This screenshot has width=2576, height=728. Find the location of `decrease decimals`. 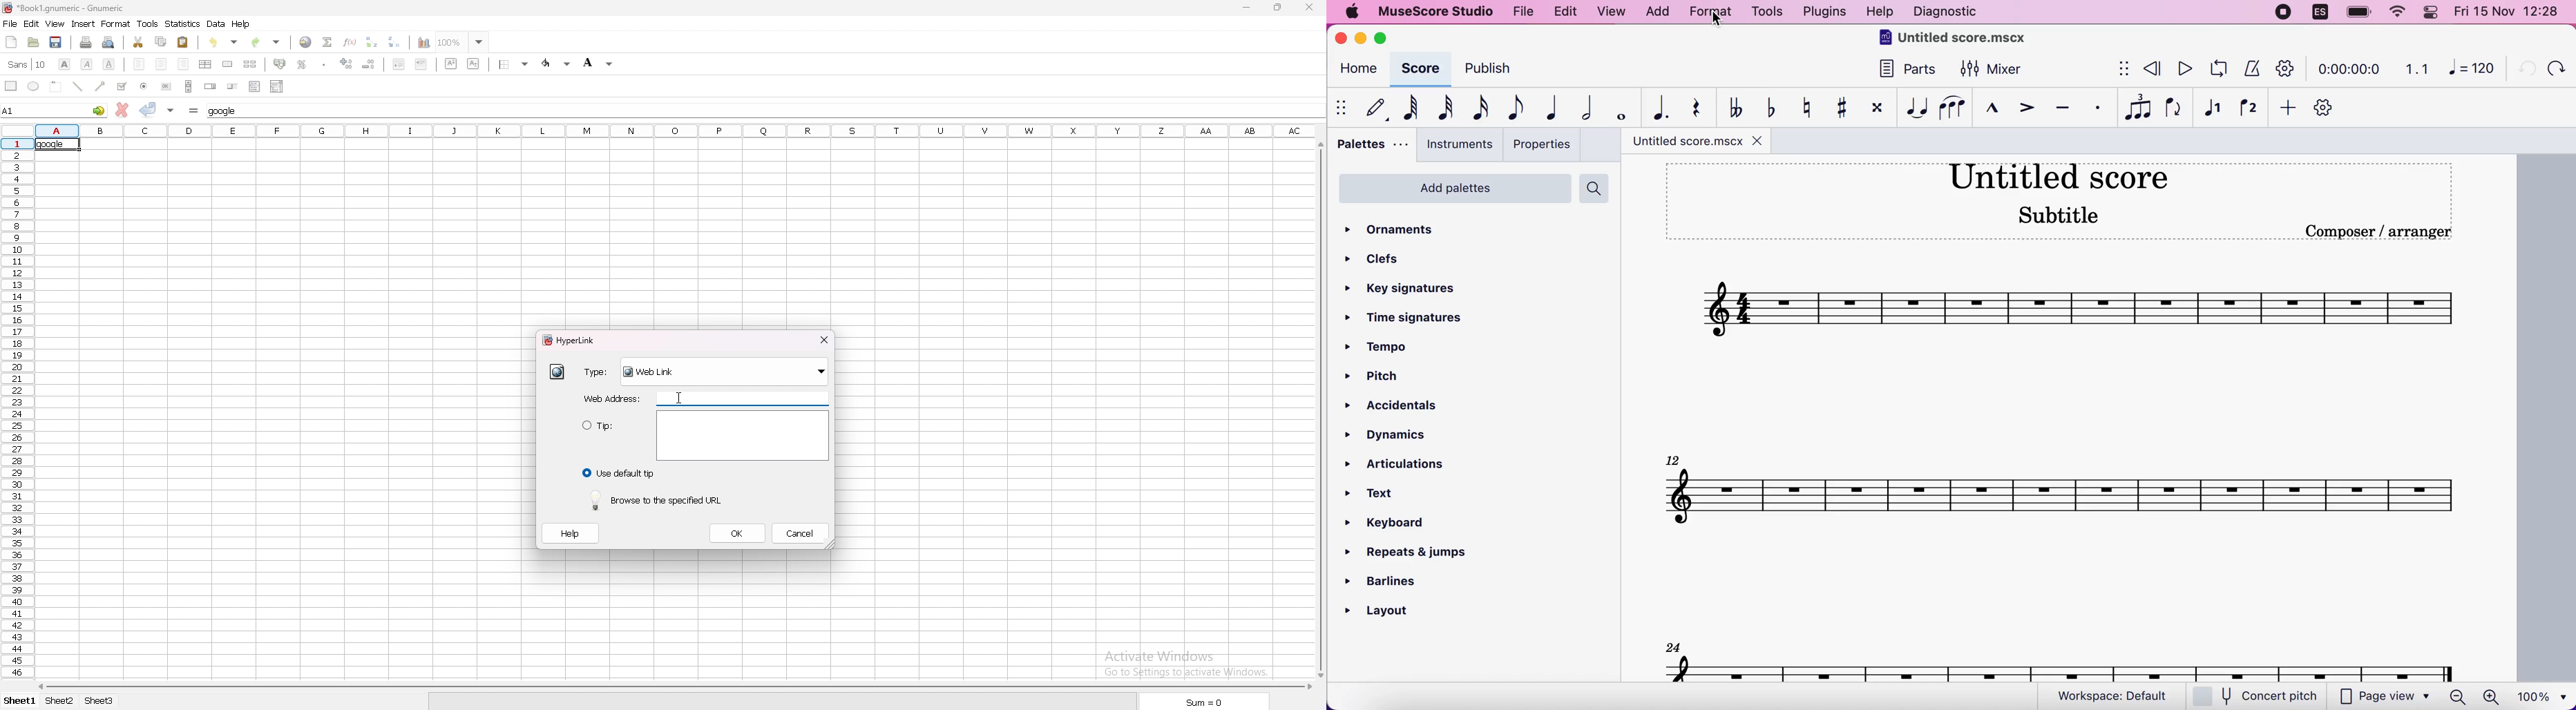

decrease decimals is located at coordinates (369, 64).